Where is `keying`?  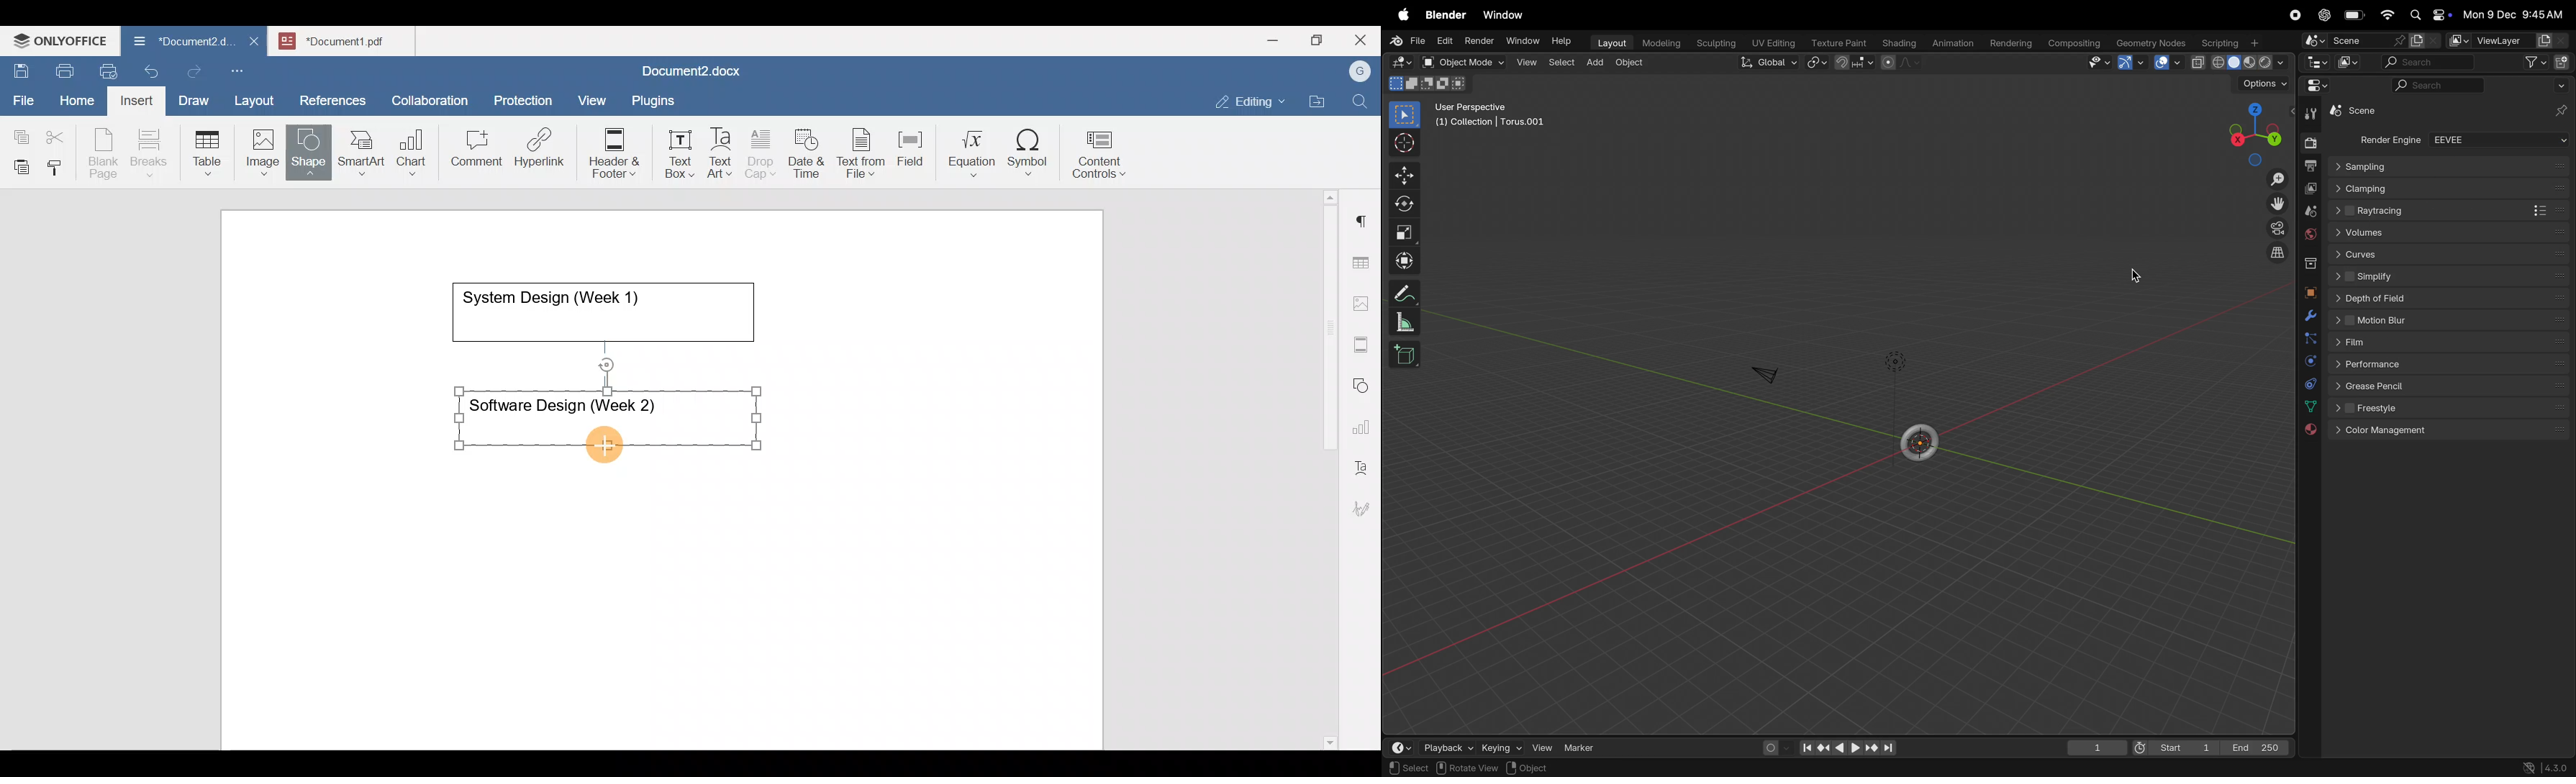
keying is located at coordinates (1501, 748).